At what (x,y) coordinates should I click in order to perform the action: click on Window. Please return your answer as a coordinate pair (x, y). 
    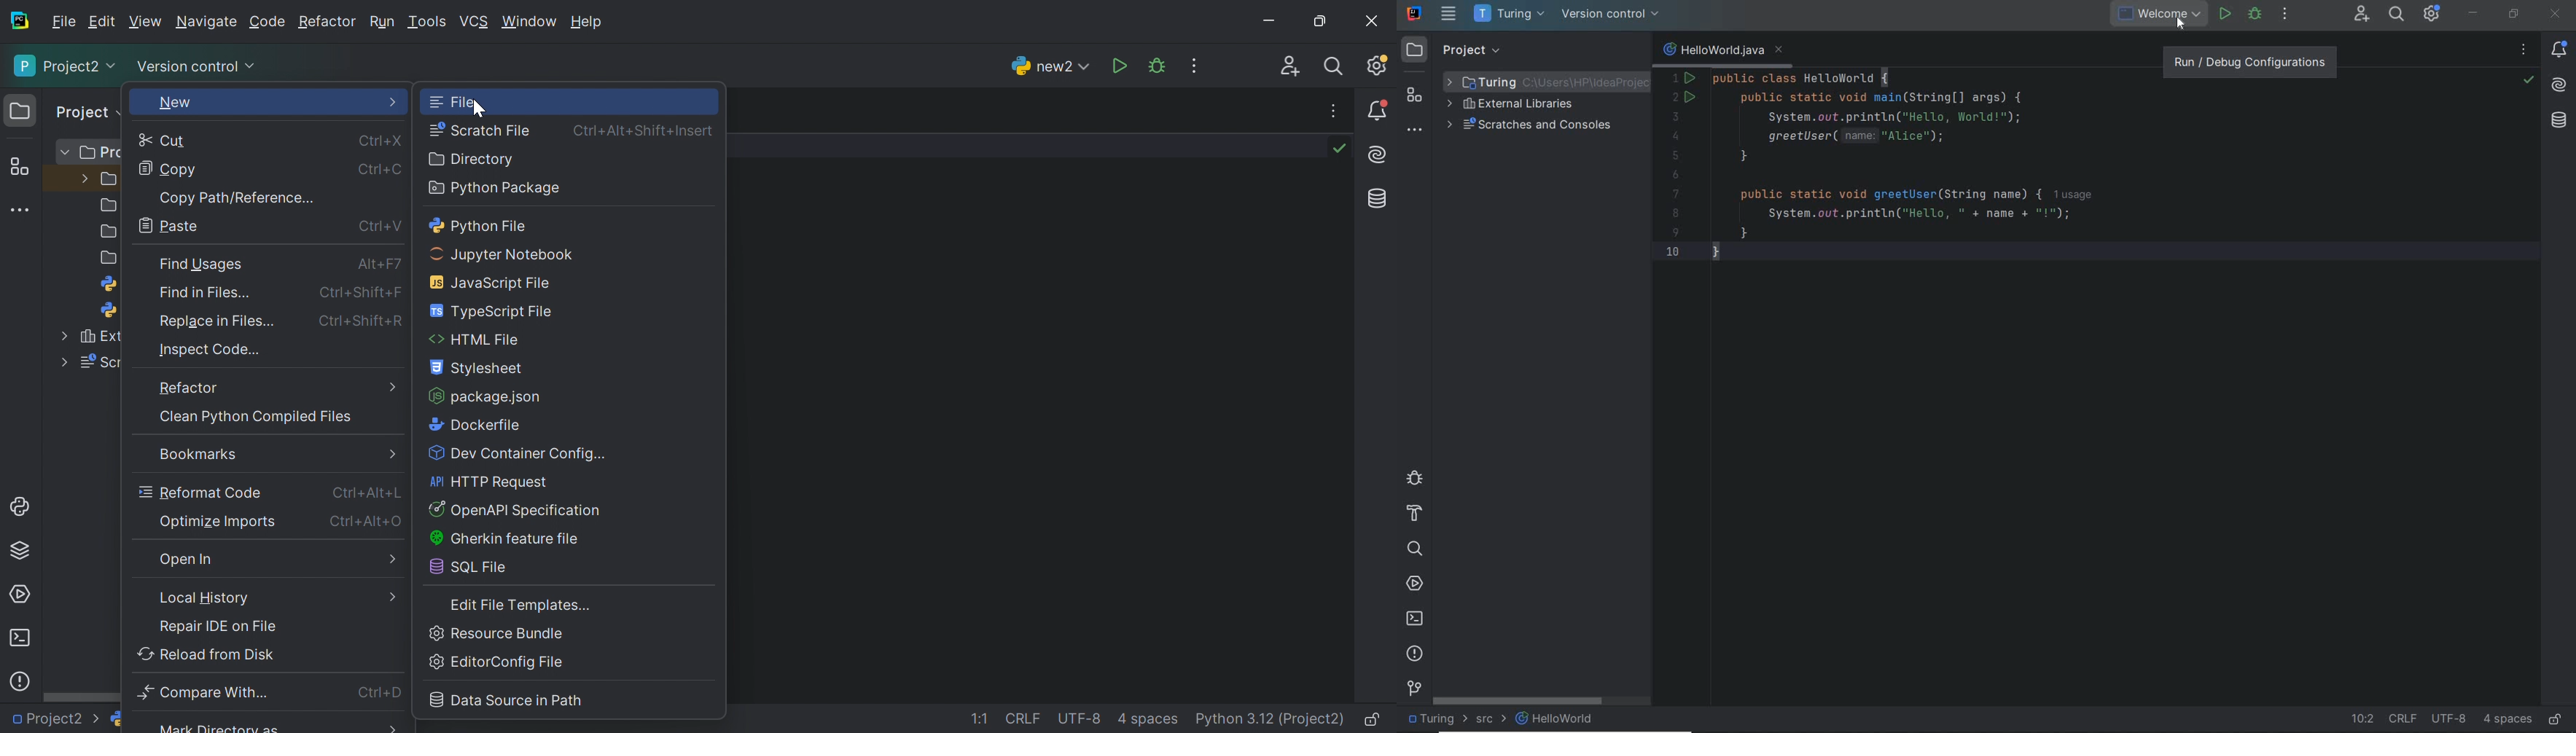
    Looking at the image, I should click on (528, 22).